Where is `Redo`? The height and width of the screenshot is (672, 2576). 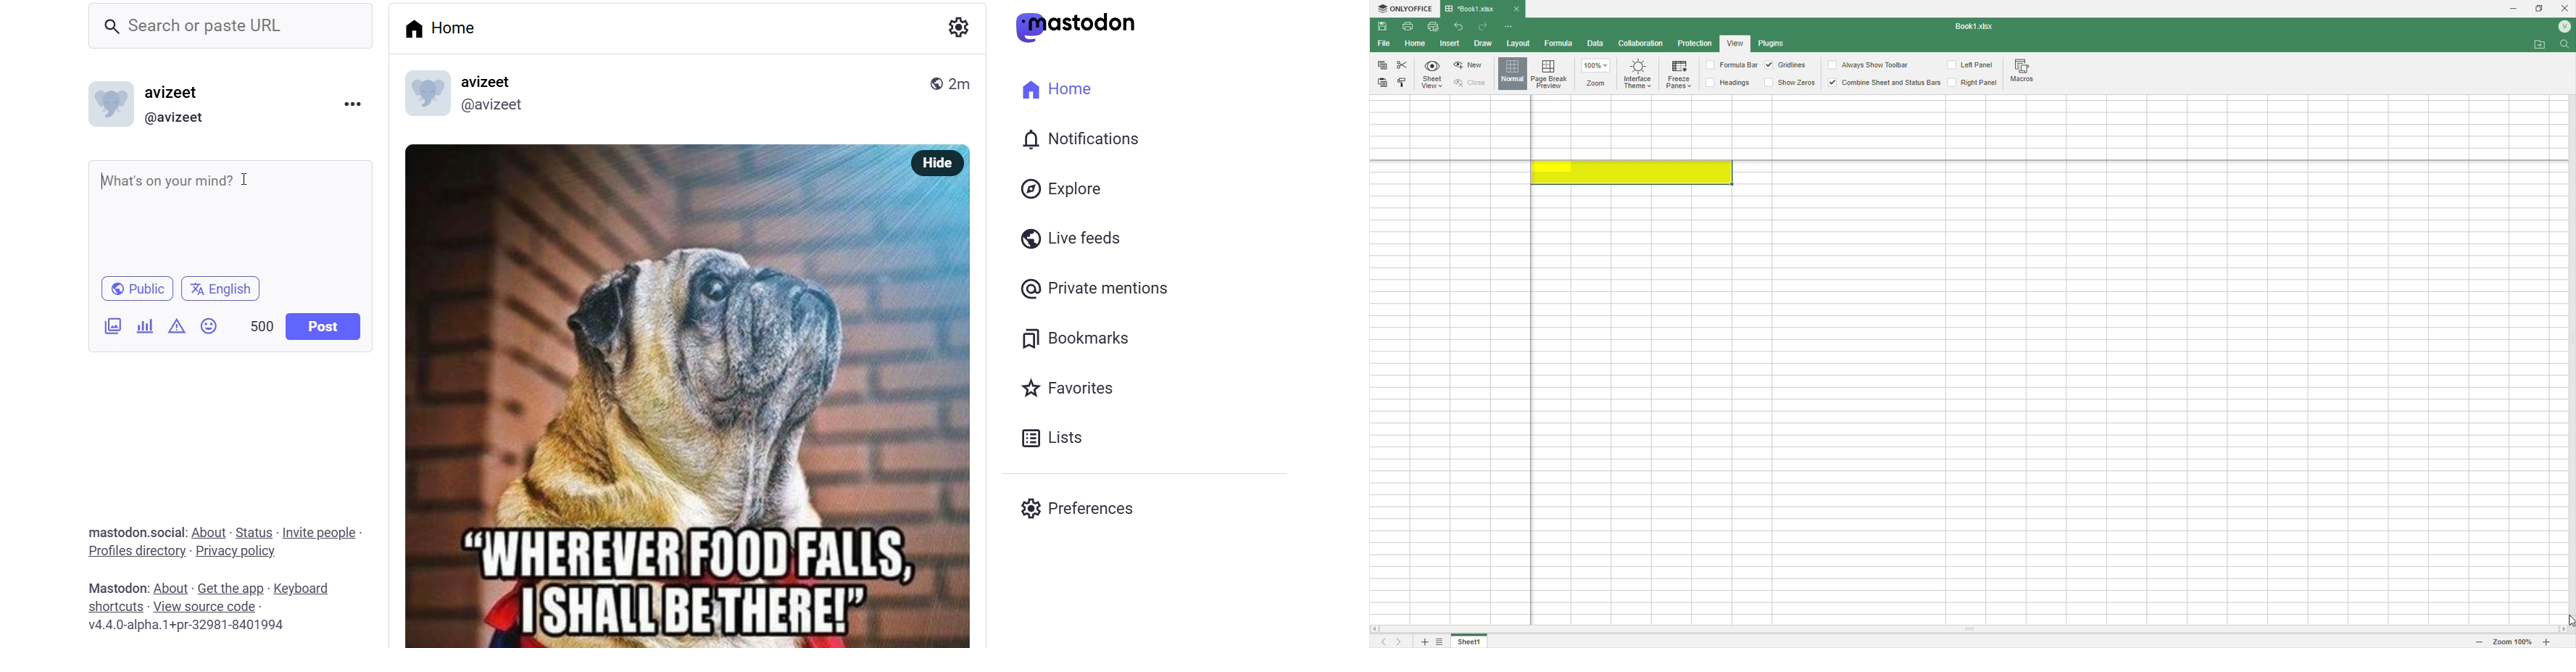 Redo is located at coordinates (1484, 28).